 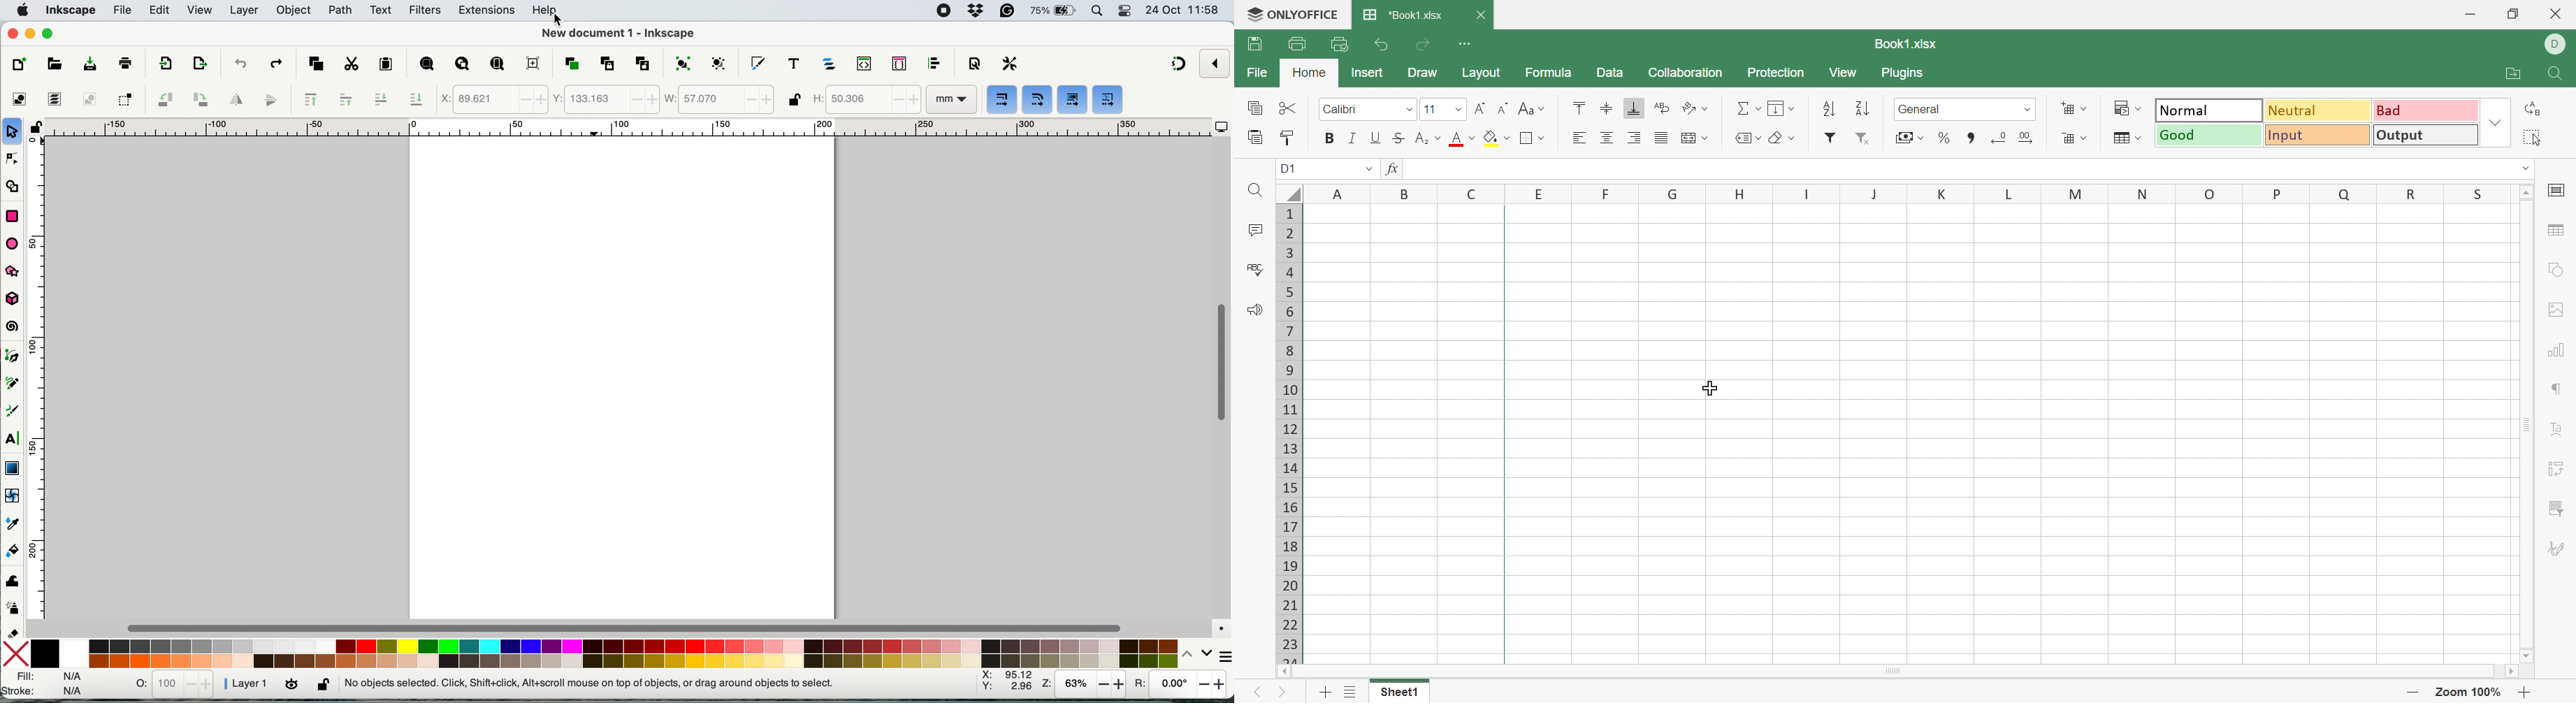 What do you see at coordinates (1549, 71) in the screenshot?
I see `Formula` at bounding box center [1549, 71].